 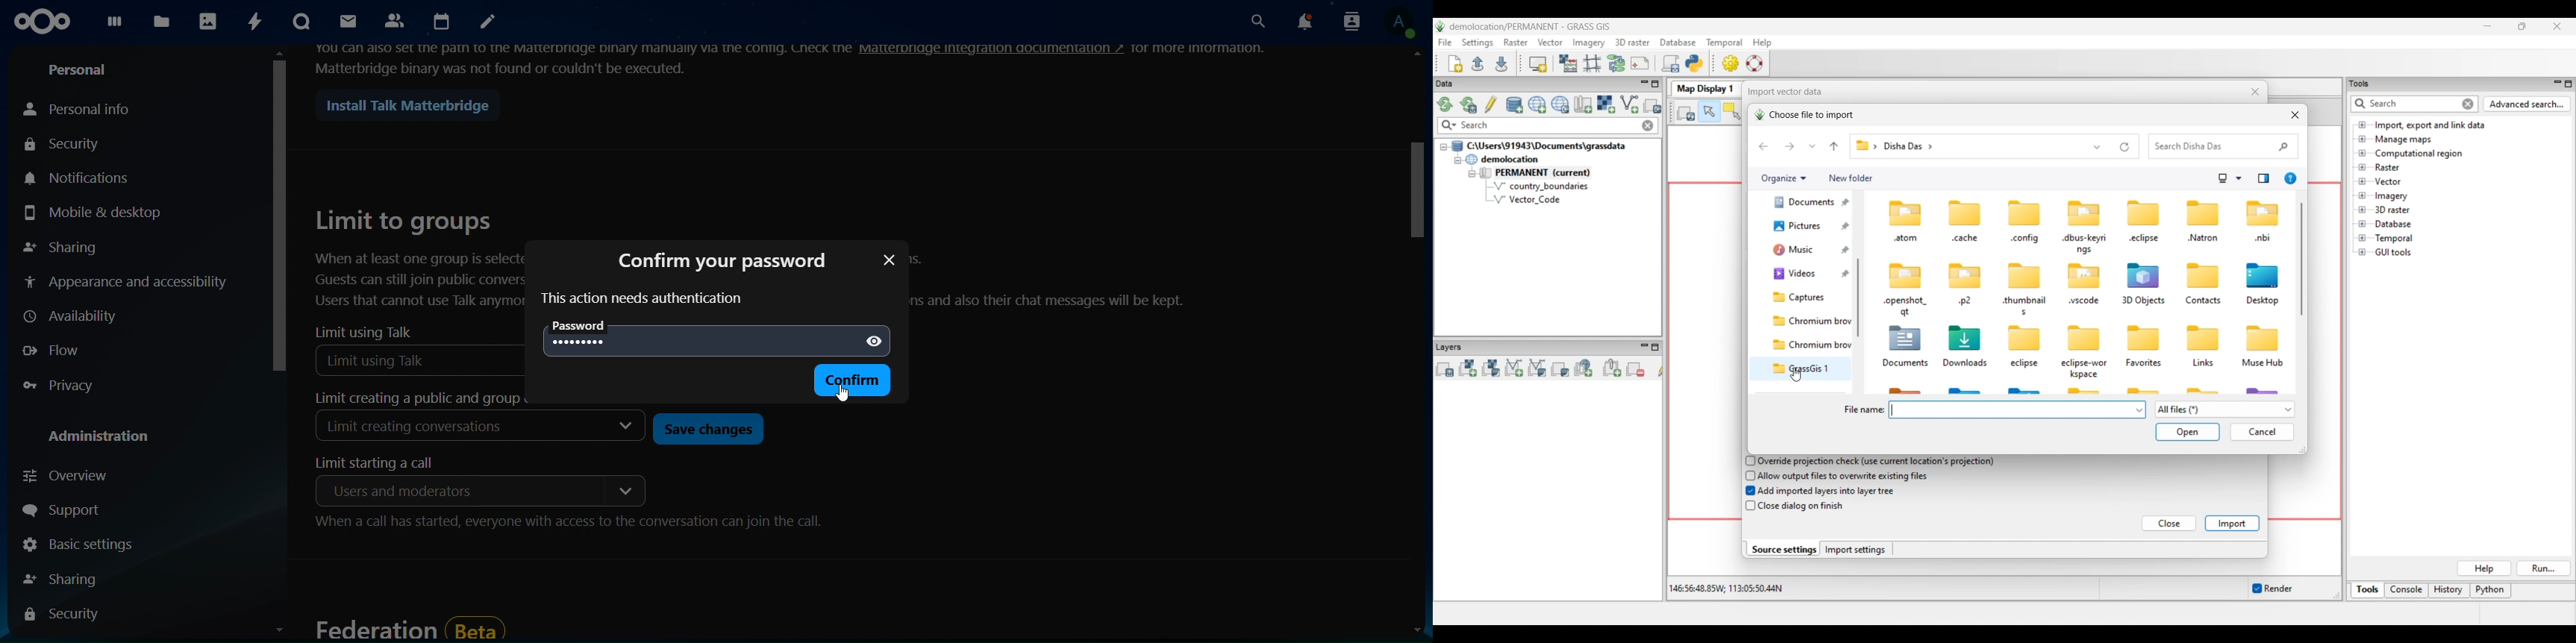 I want to click on hyperlink, so click(x=992, y=48).